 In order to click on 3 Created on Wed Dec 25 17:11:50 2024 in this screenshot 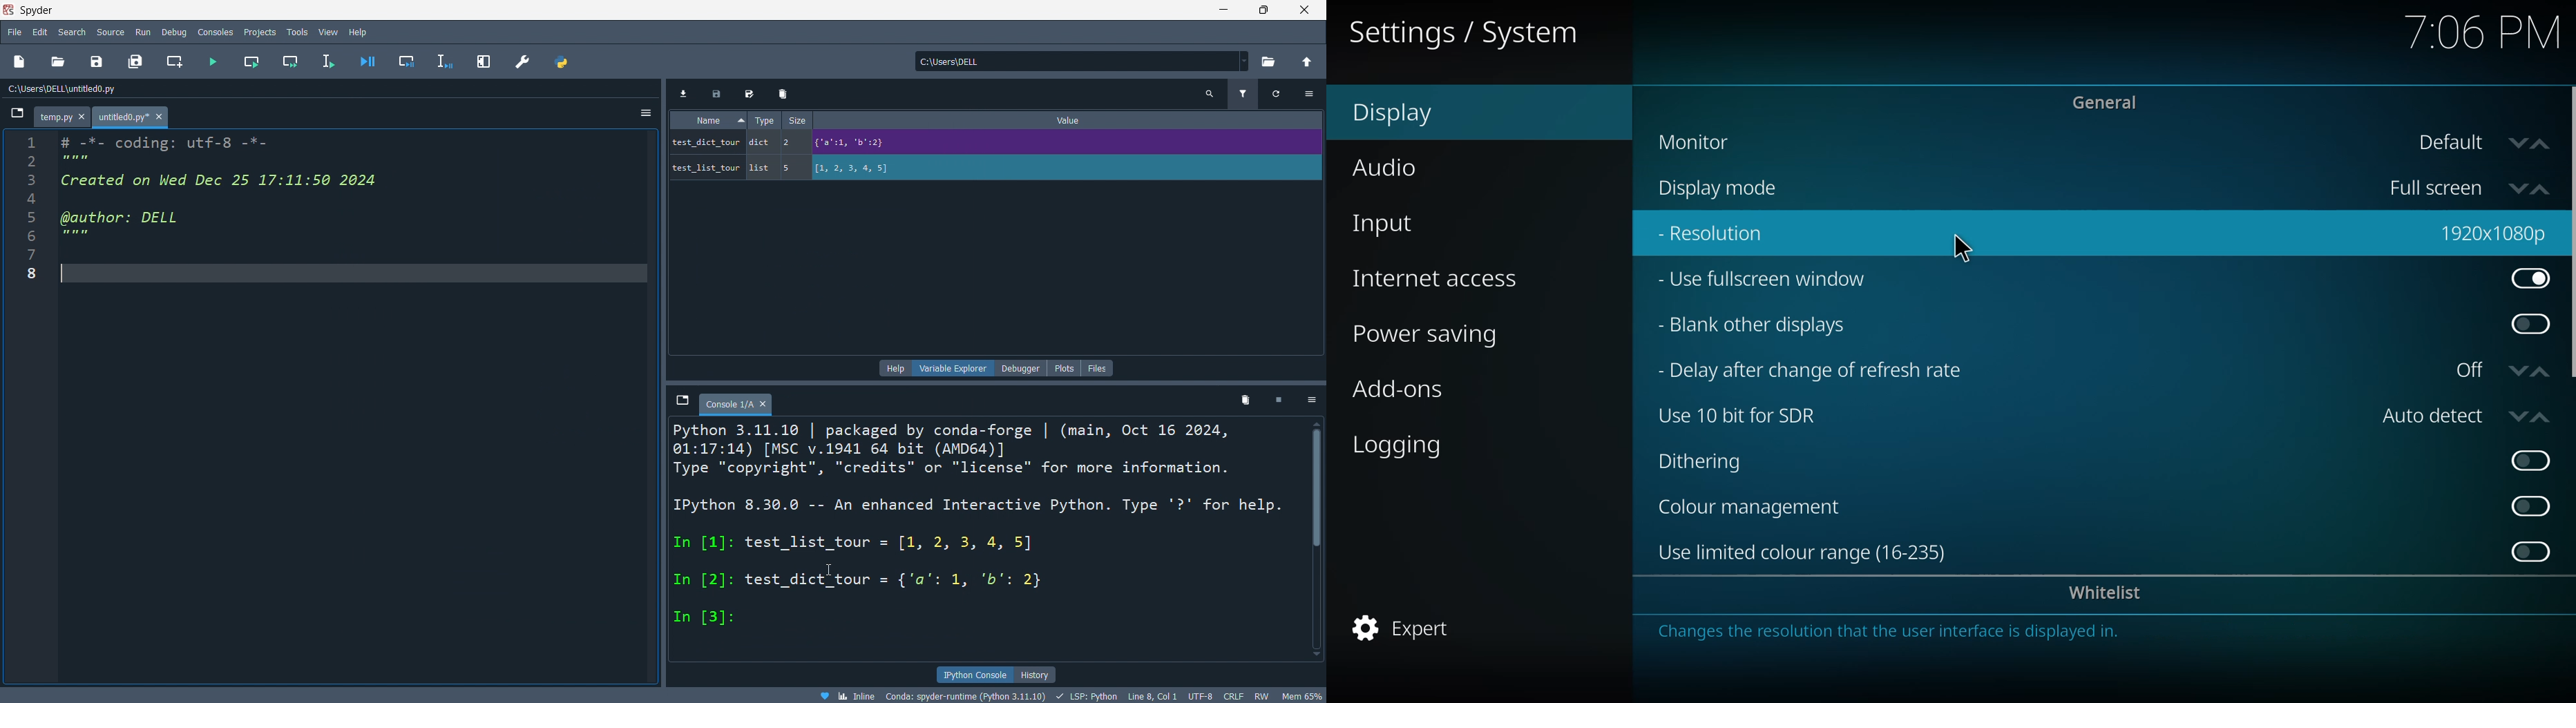, I will do `click(210, 181)`.